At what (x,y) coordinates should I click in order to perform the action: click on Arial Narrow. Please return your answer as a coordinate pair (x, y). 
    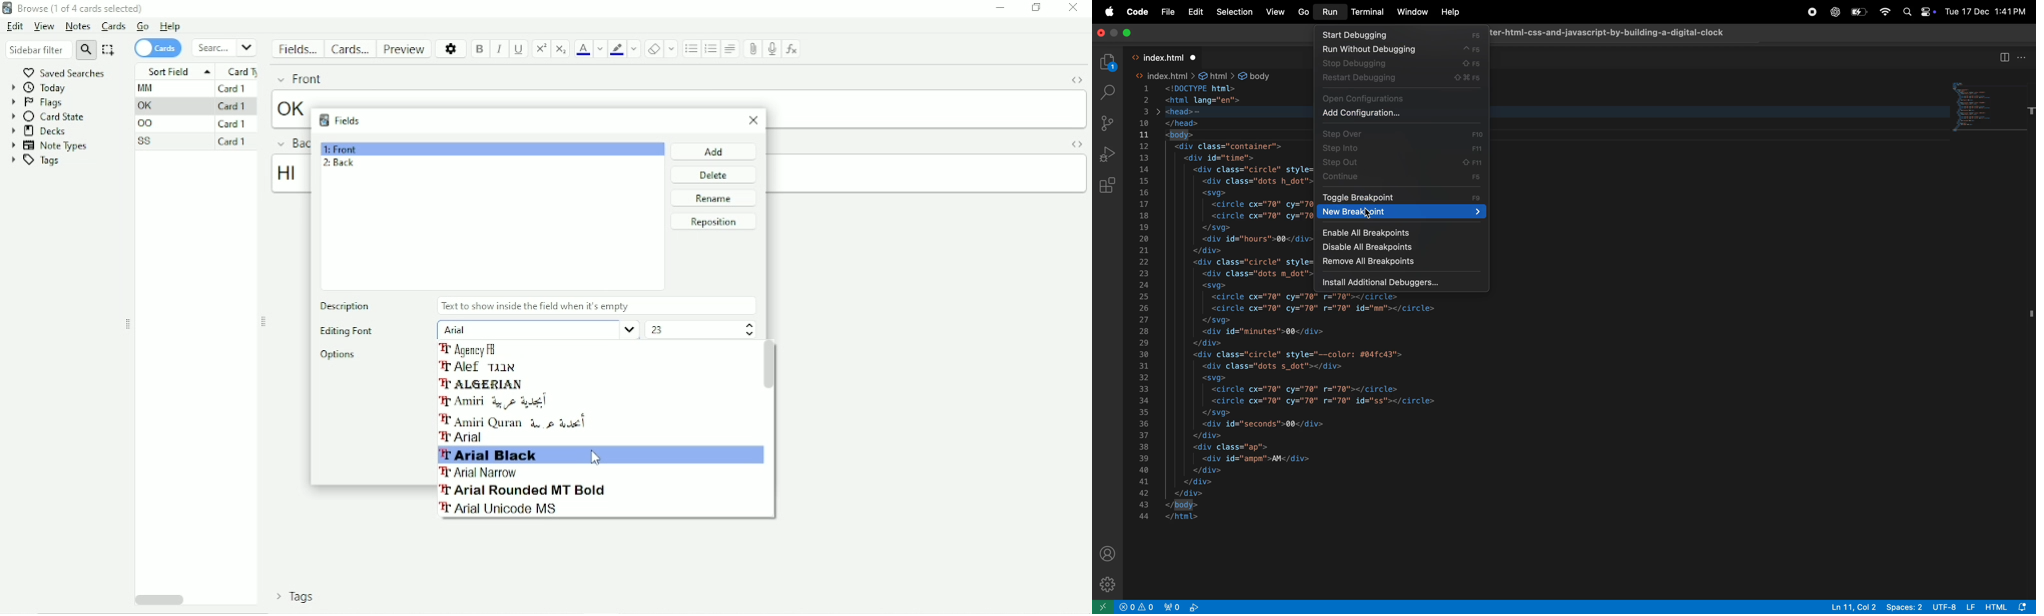
    Looking at the image, I should click on (479, 472).